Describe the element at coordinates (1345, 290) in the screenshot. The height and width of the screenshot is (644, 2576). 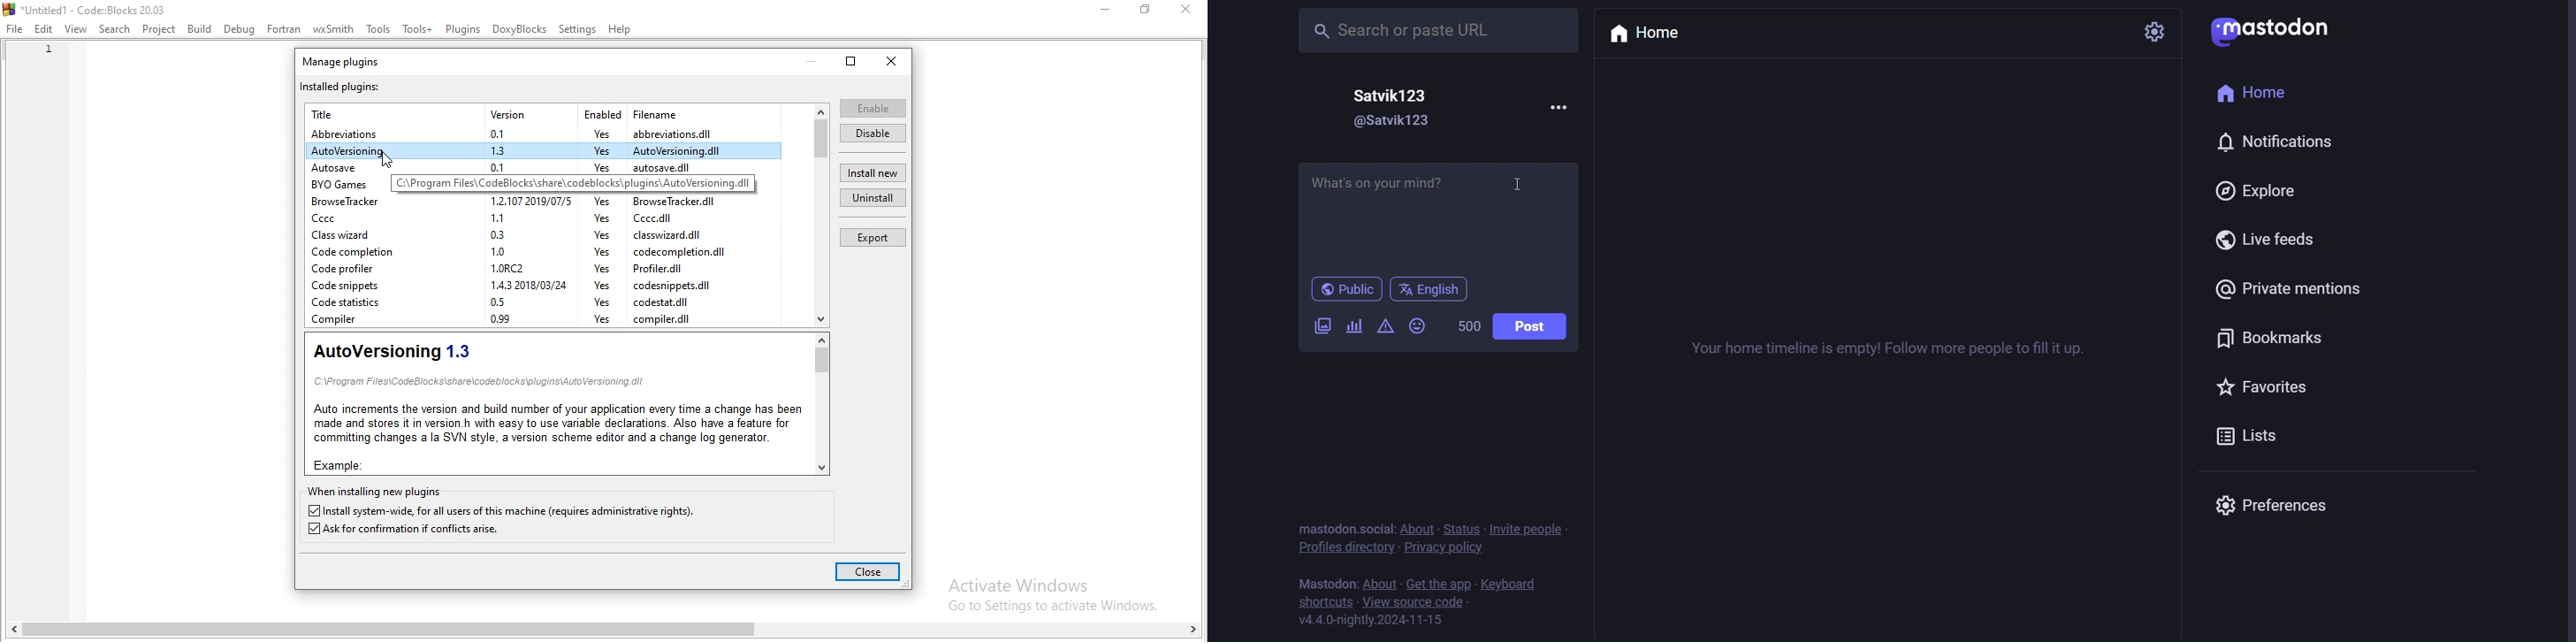
I see `public` at that location.